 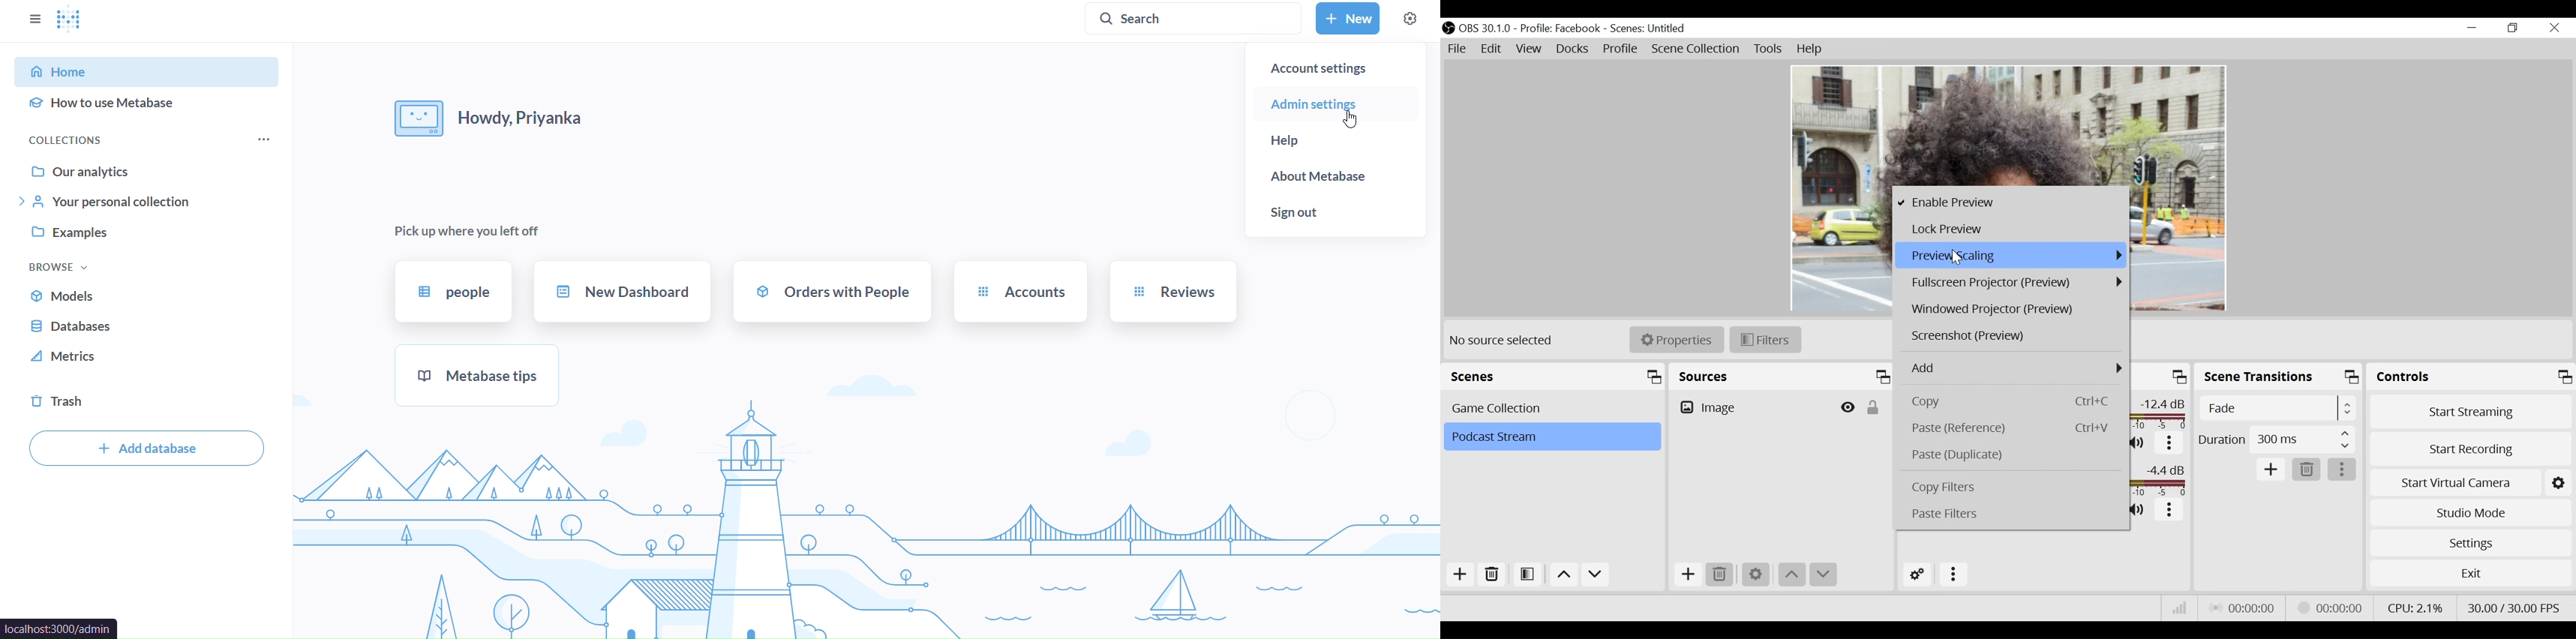 I want to click on Windowed Projector Preview, so click(x=2010, y=309).